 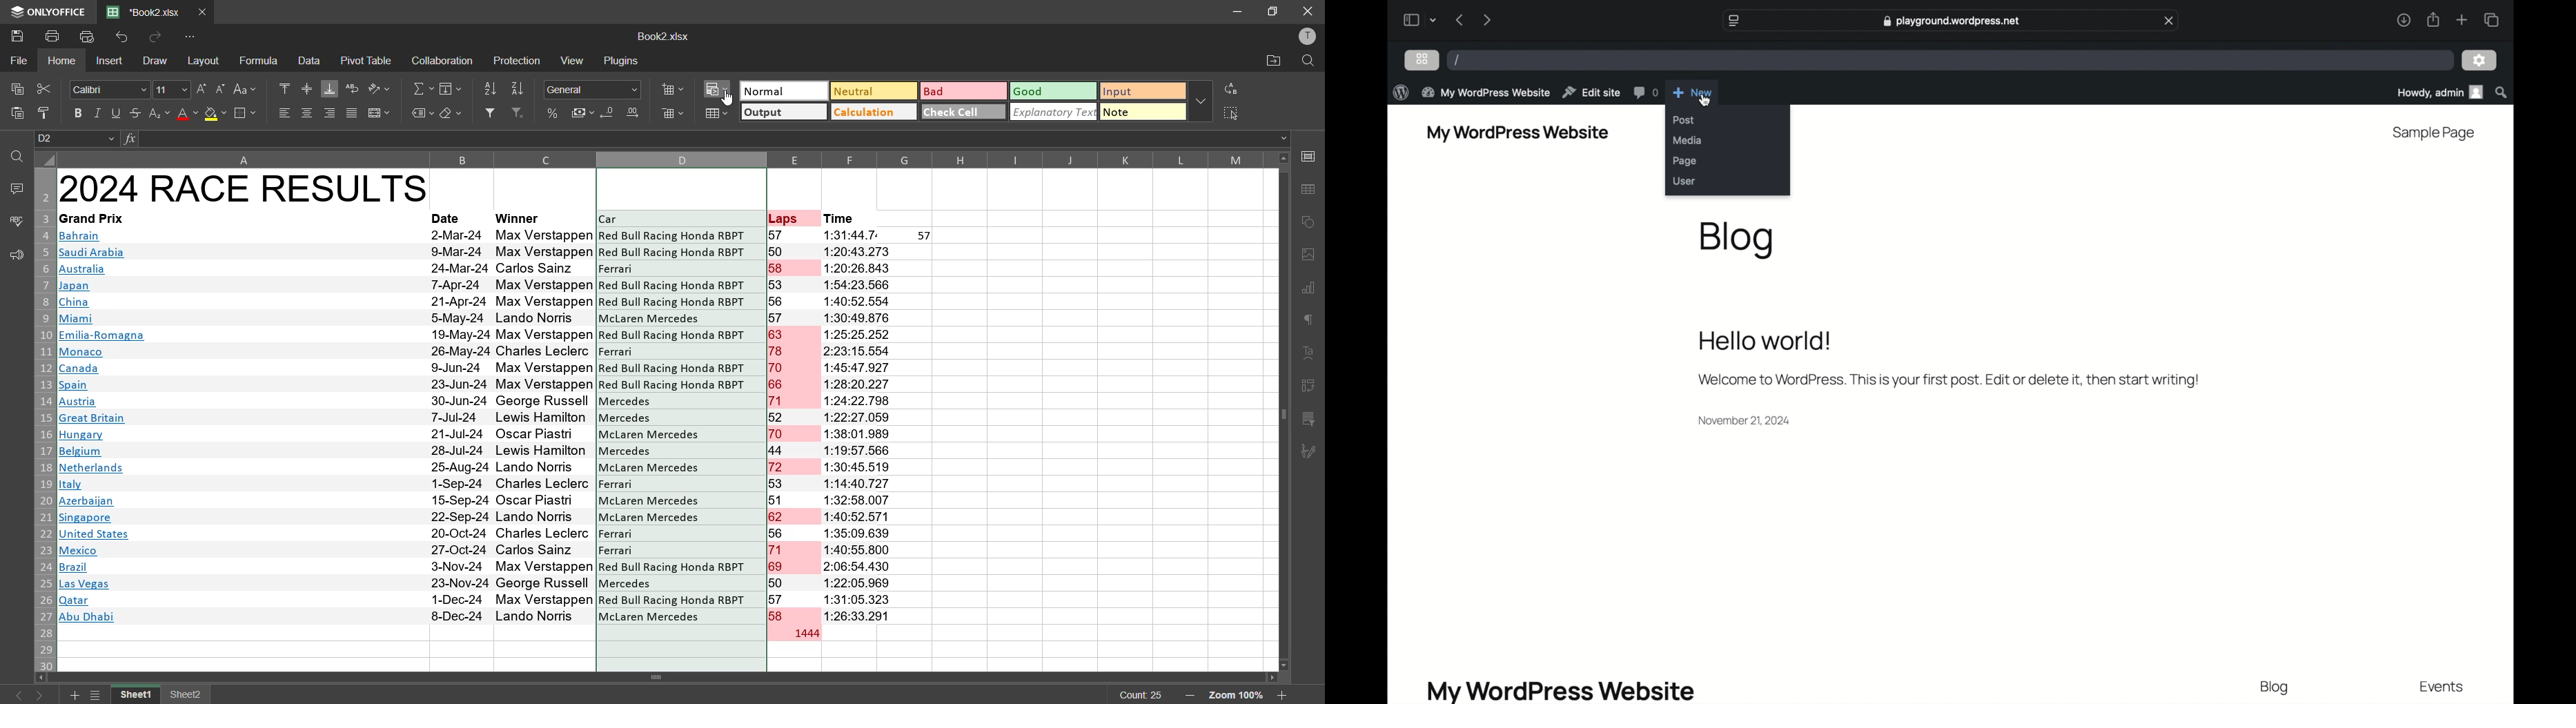 I want to click on find, so click(x=17, y=156).